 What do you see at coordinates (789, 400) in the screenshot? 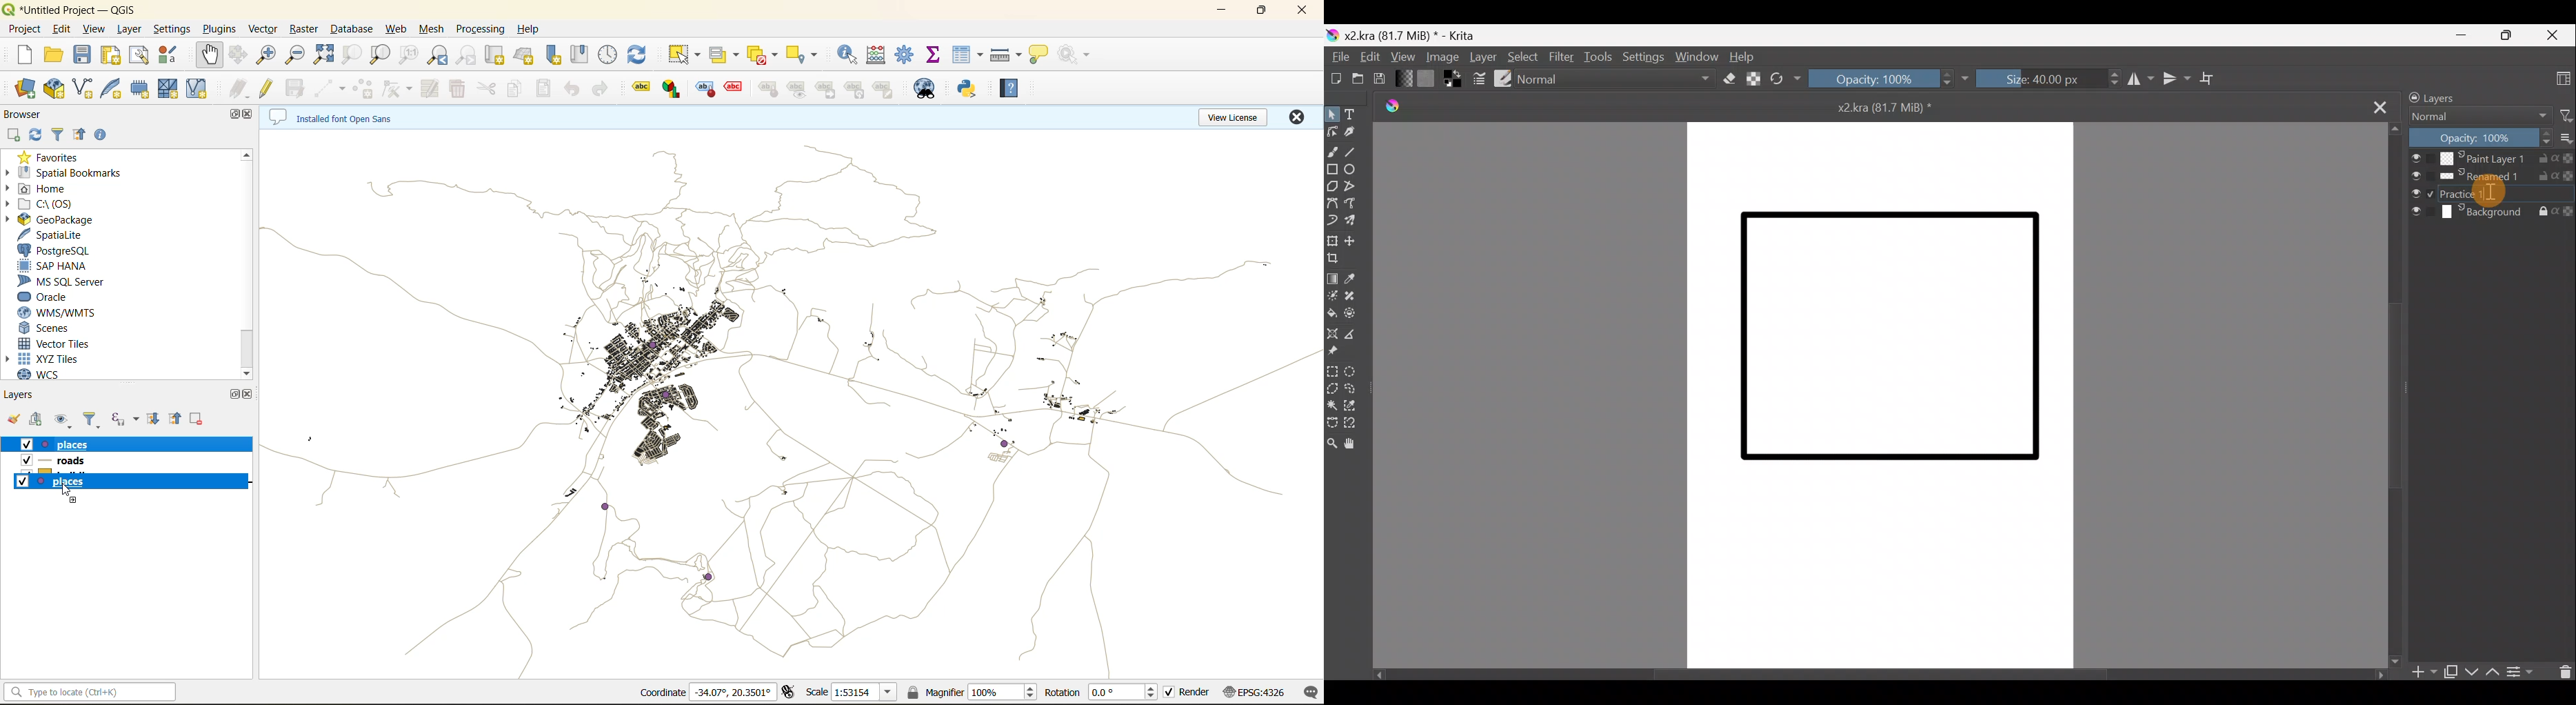
I see `layers` at bounding box center [789, 400].